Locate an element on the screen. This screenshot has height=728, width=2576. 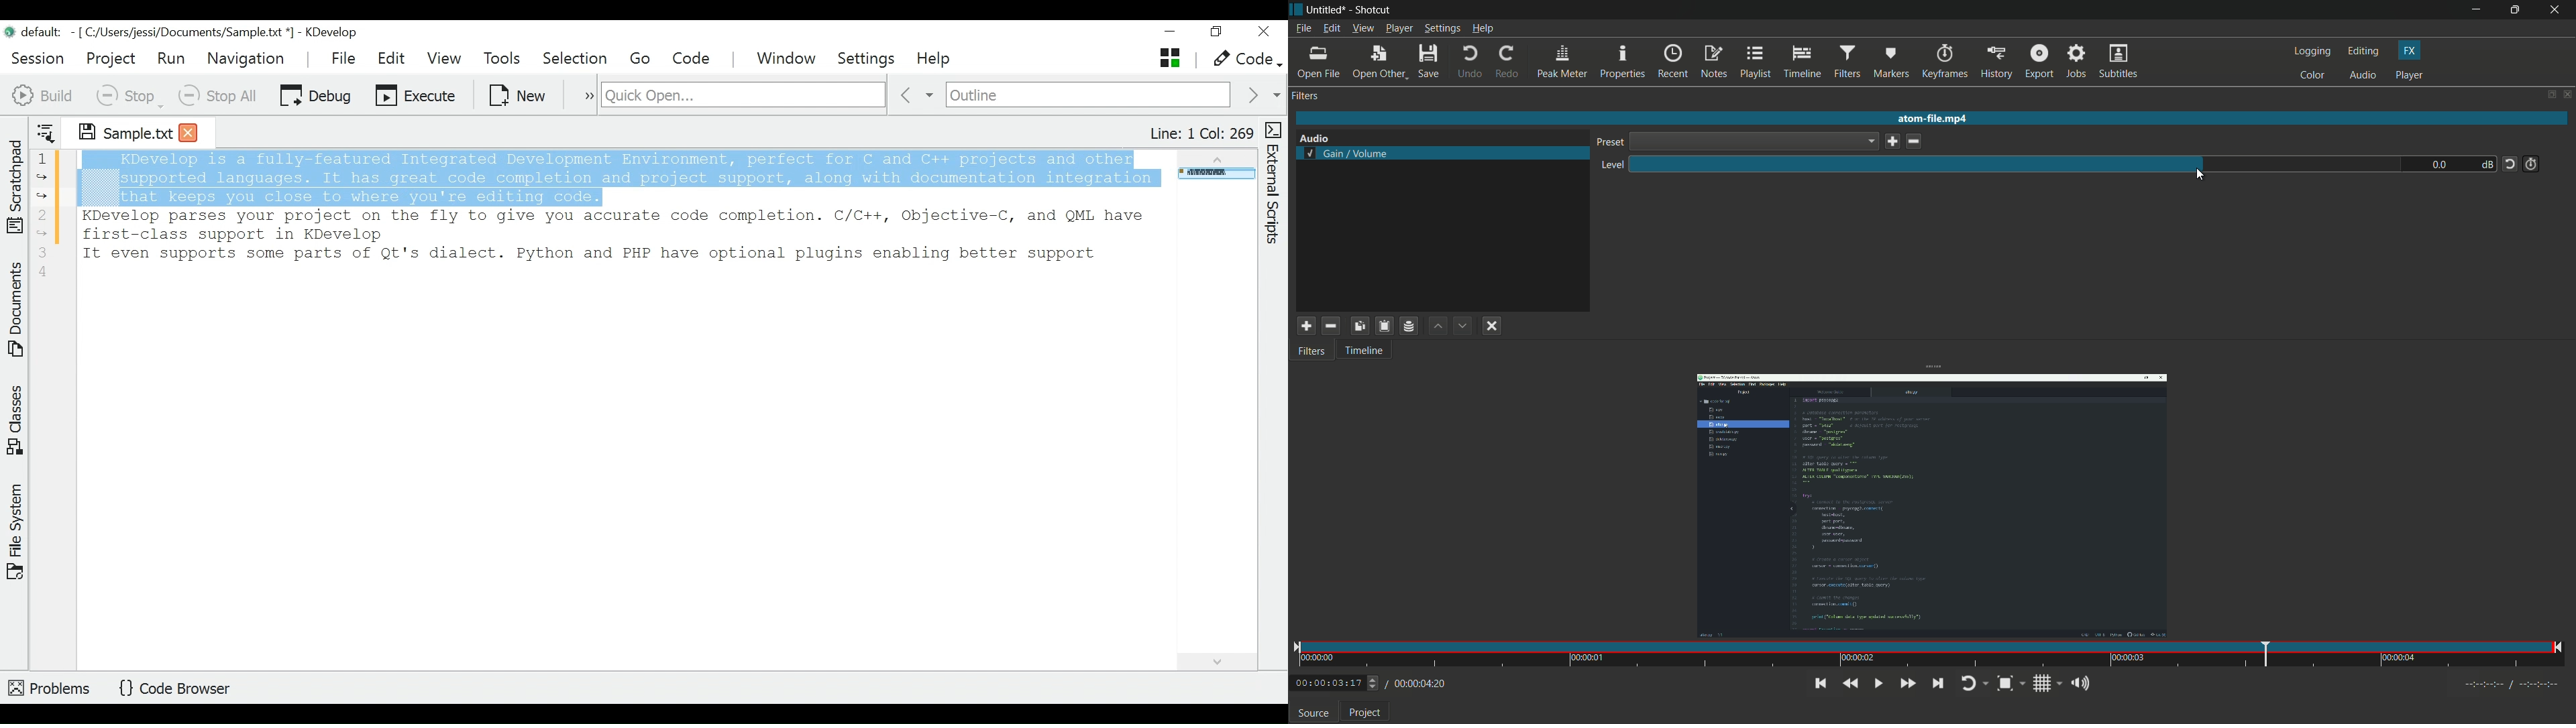
markers is located at coordinates (1890, 62).